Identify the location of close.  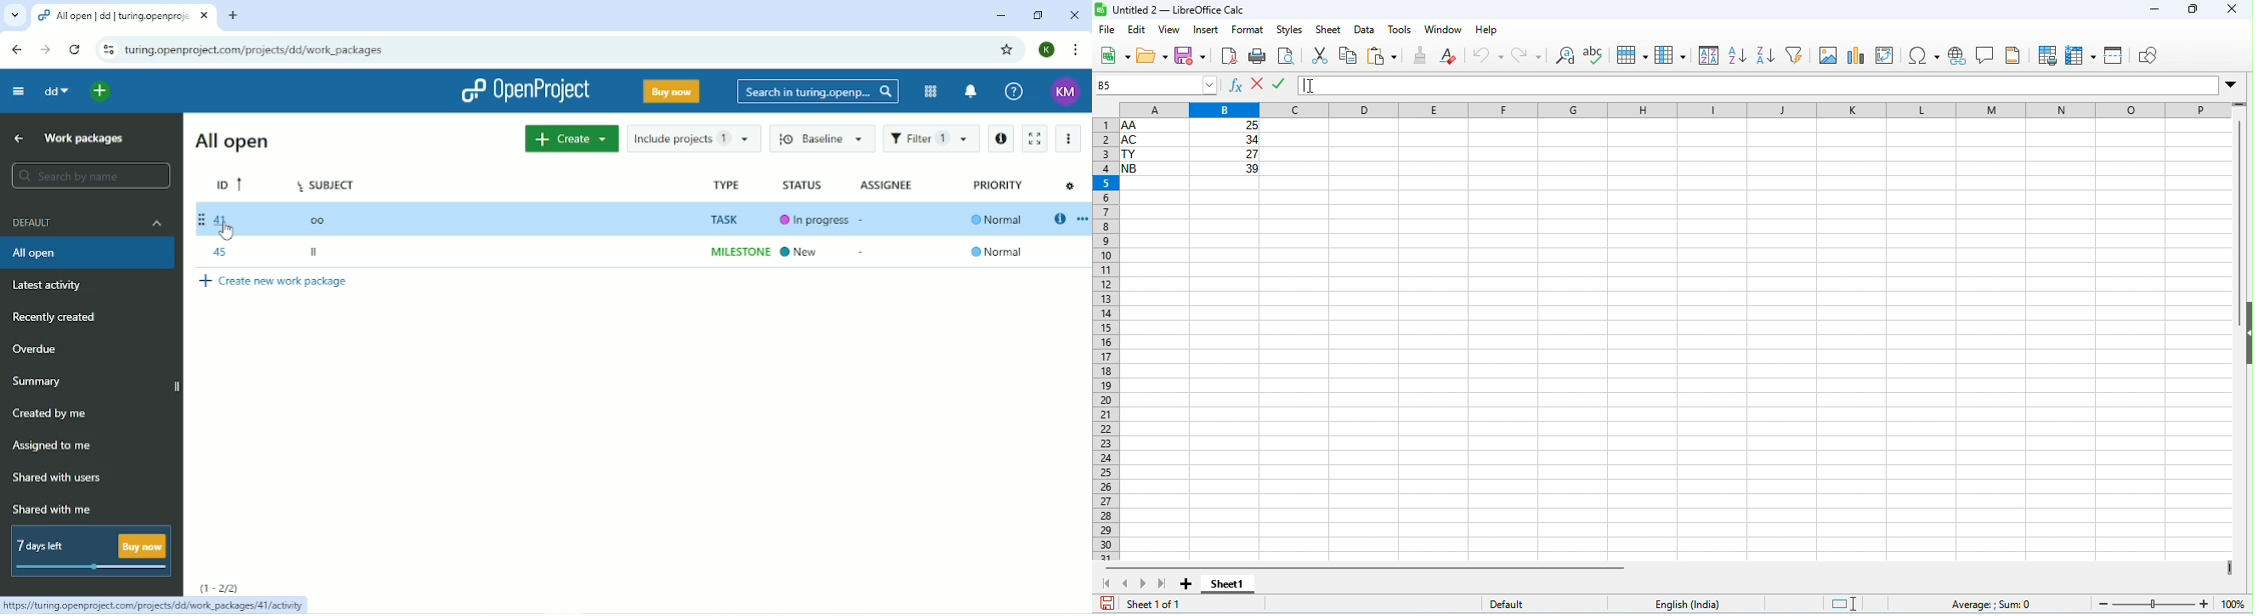
(2232, 9).